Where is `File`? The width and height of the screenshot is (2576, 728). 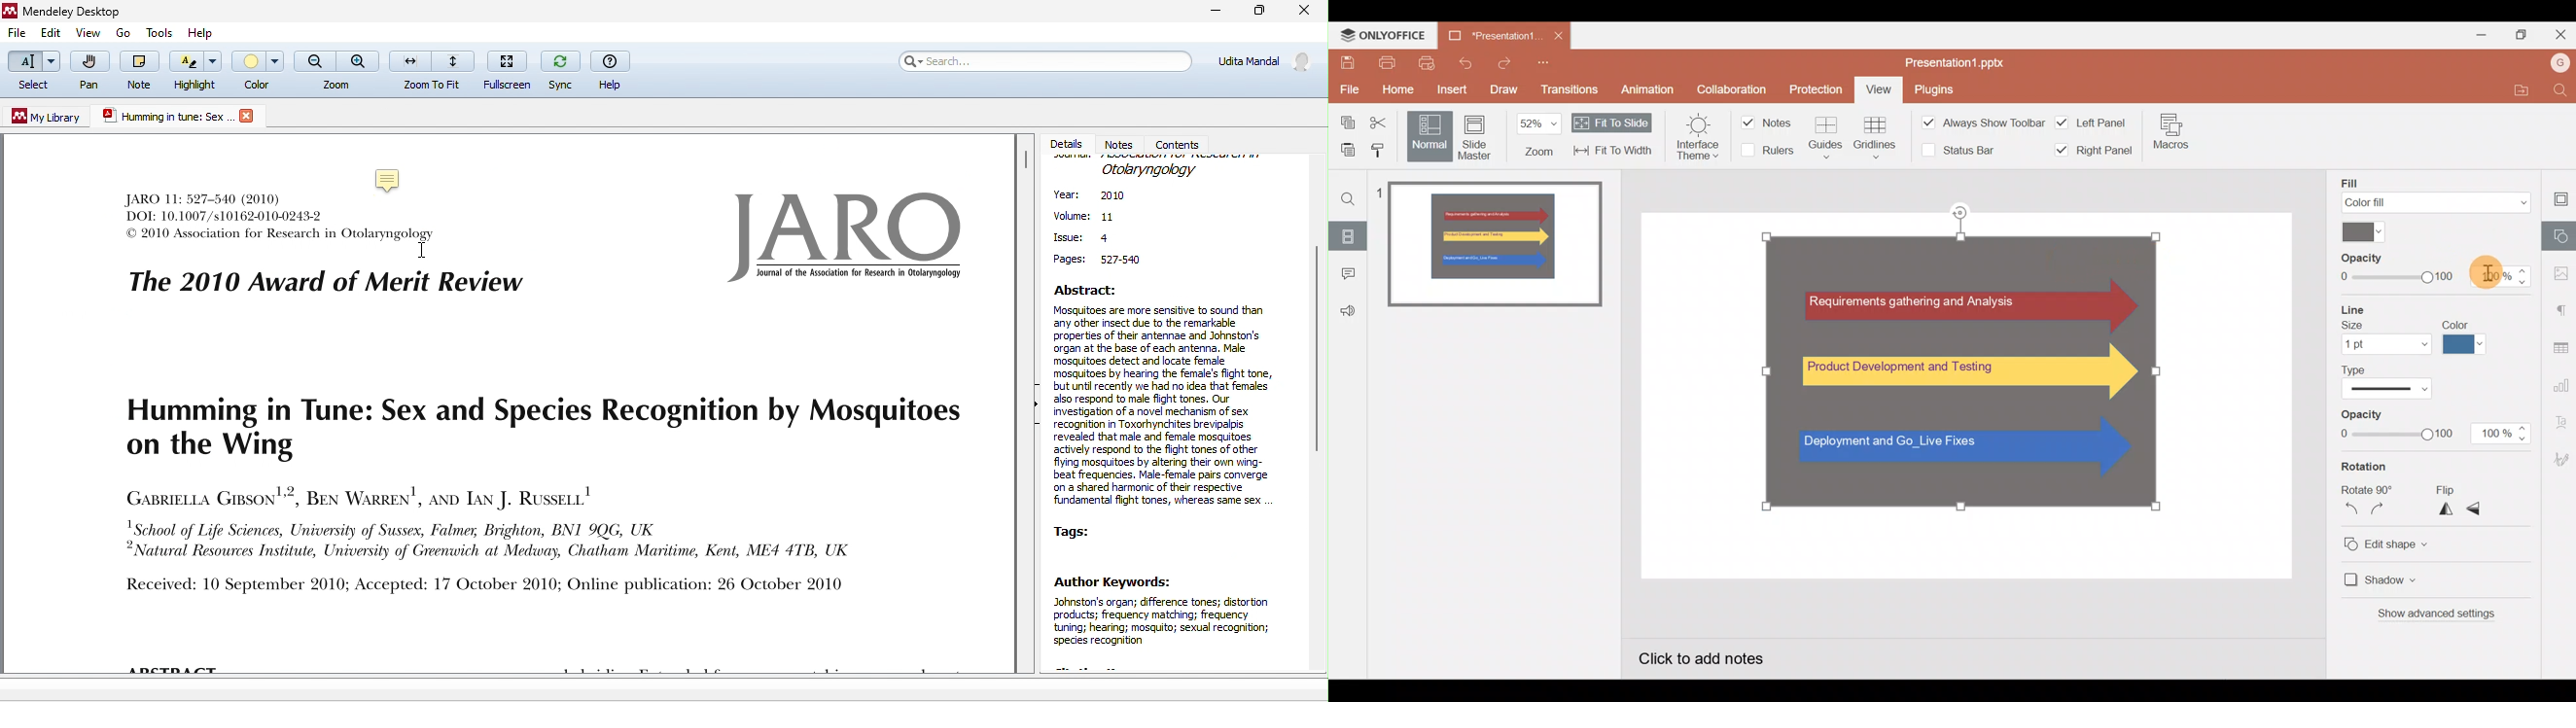 File is located at coordinates (1348, 87).